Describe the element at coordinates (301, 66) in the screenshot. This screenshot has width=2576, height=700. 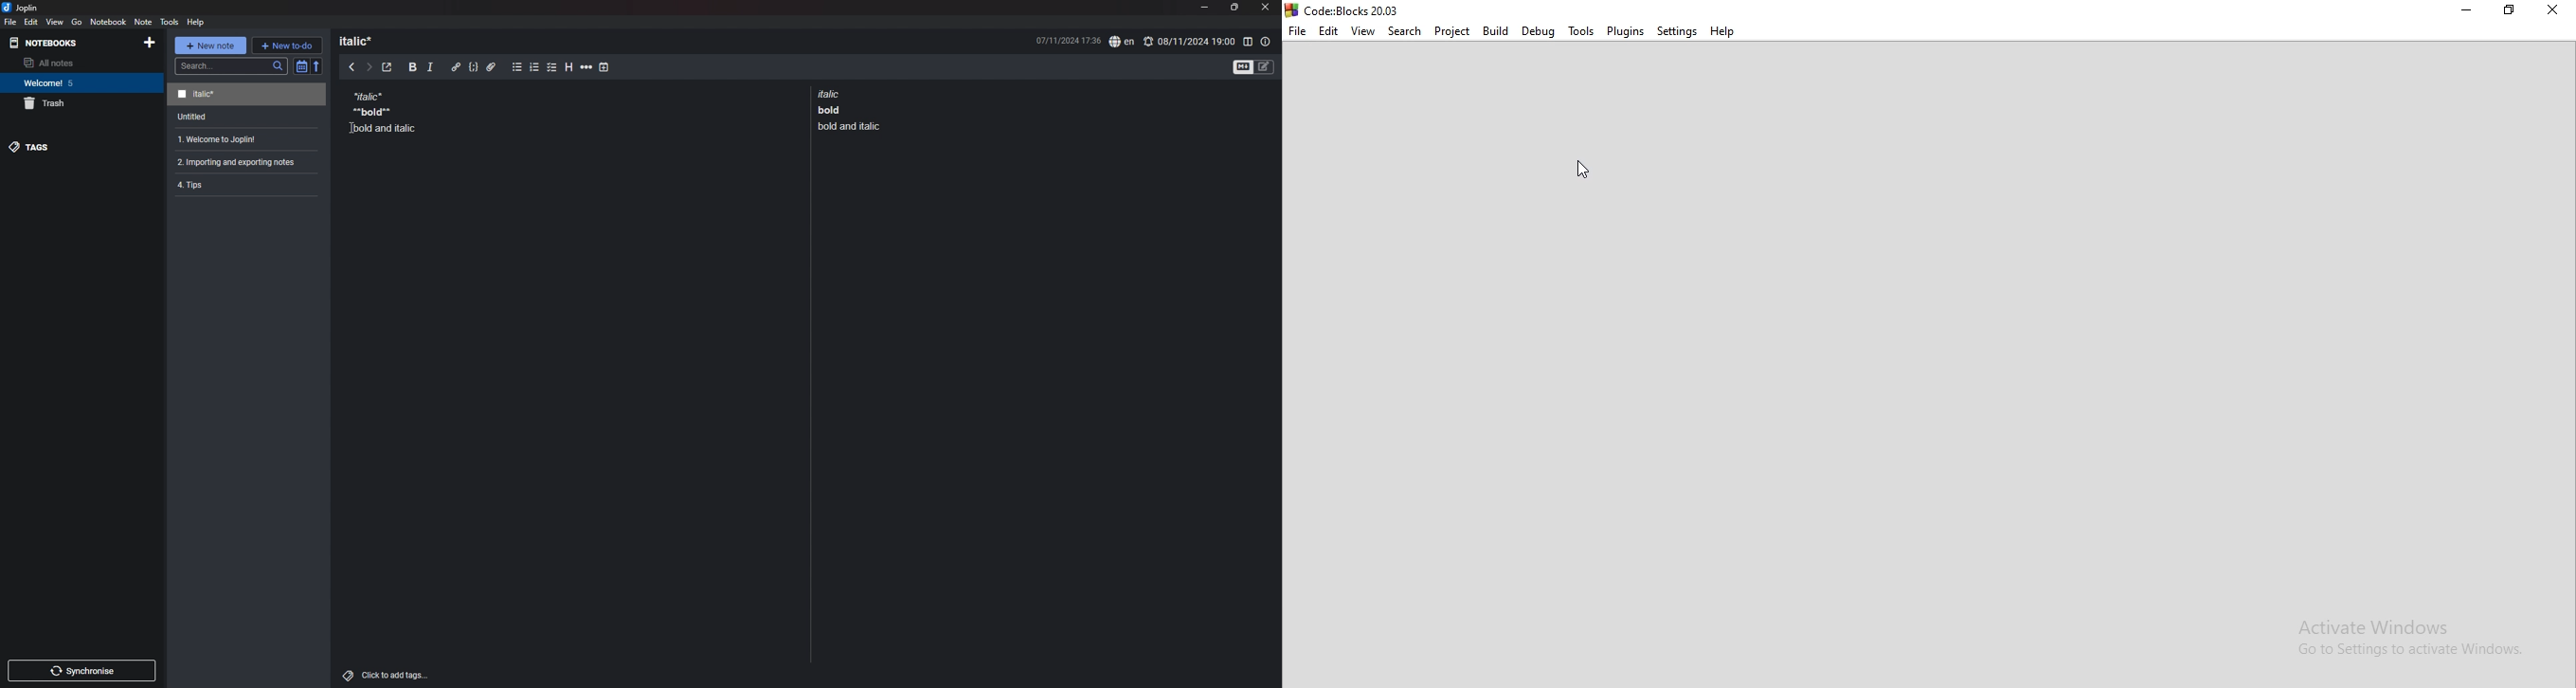
I see `toggle sort order` at that location.